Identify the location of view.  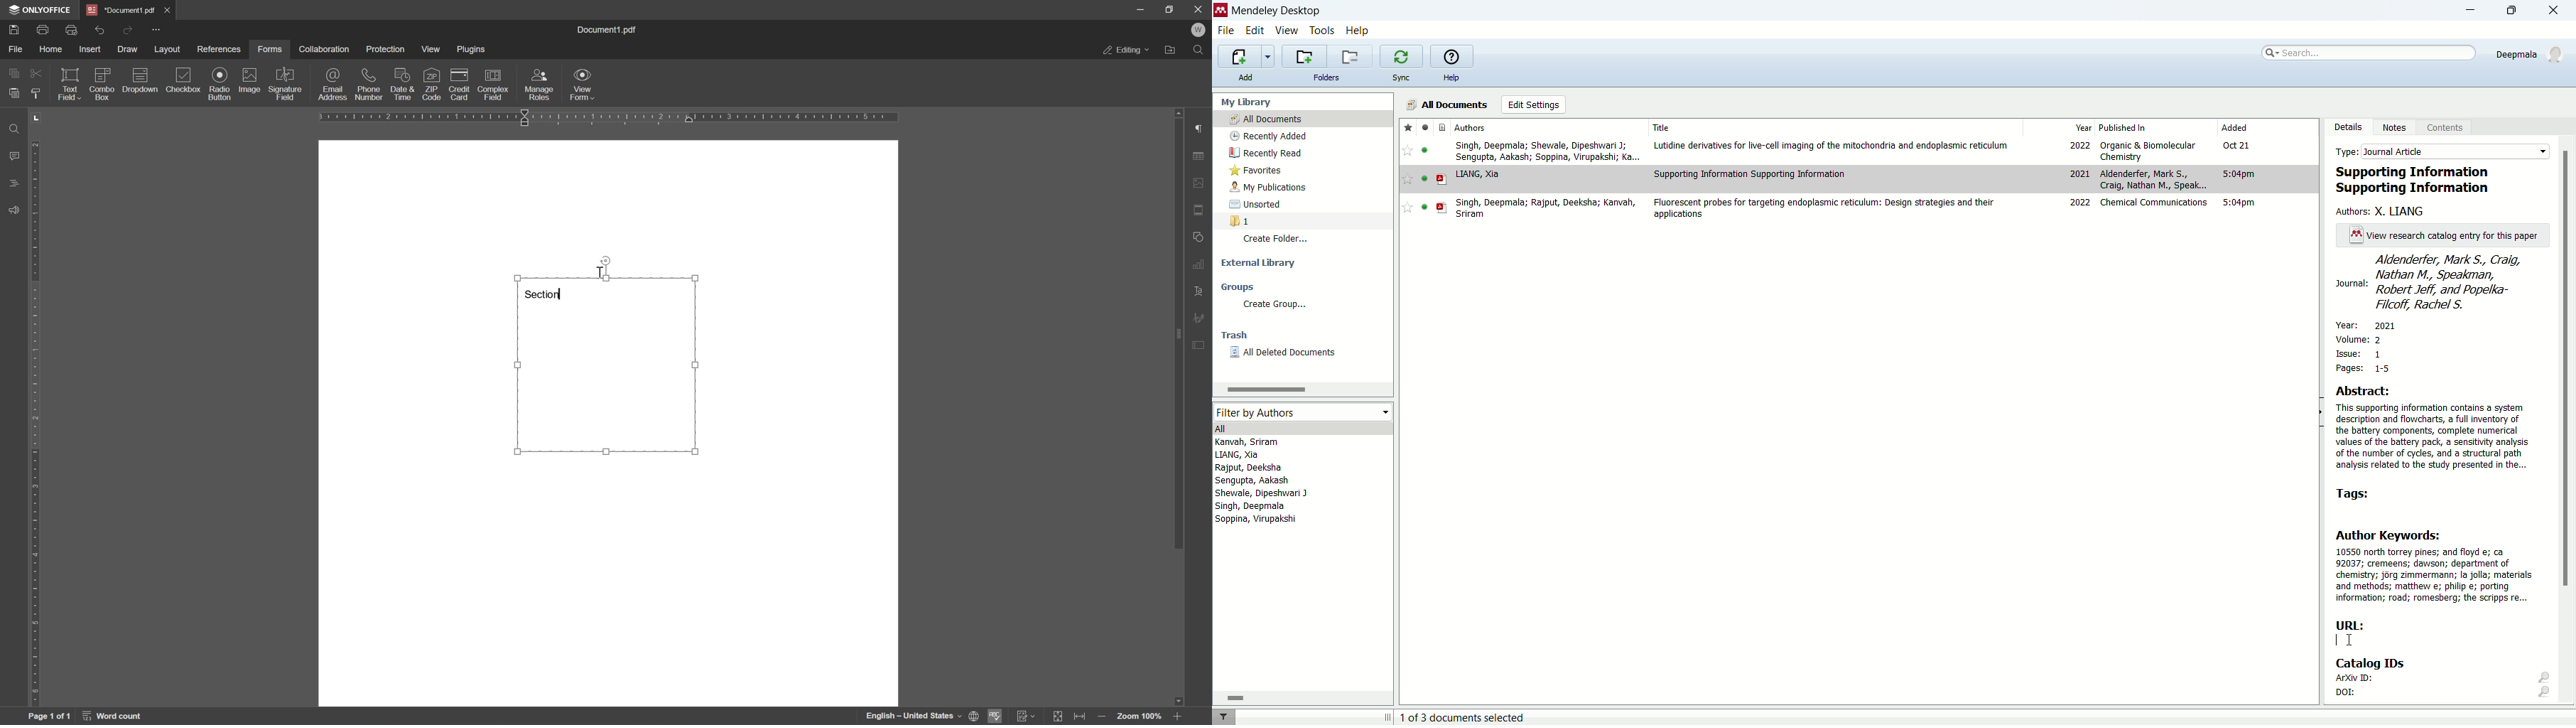
(434, 49).